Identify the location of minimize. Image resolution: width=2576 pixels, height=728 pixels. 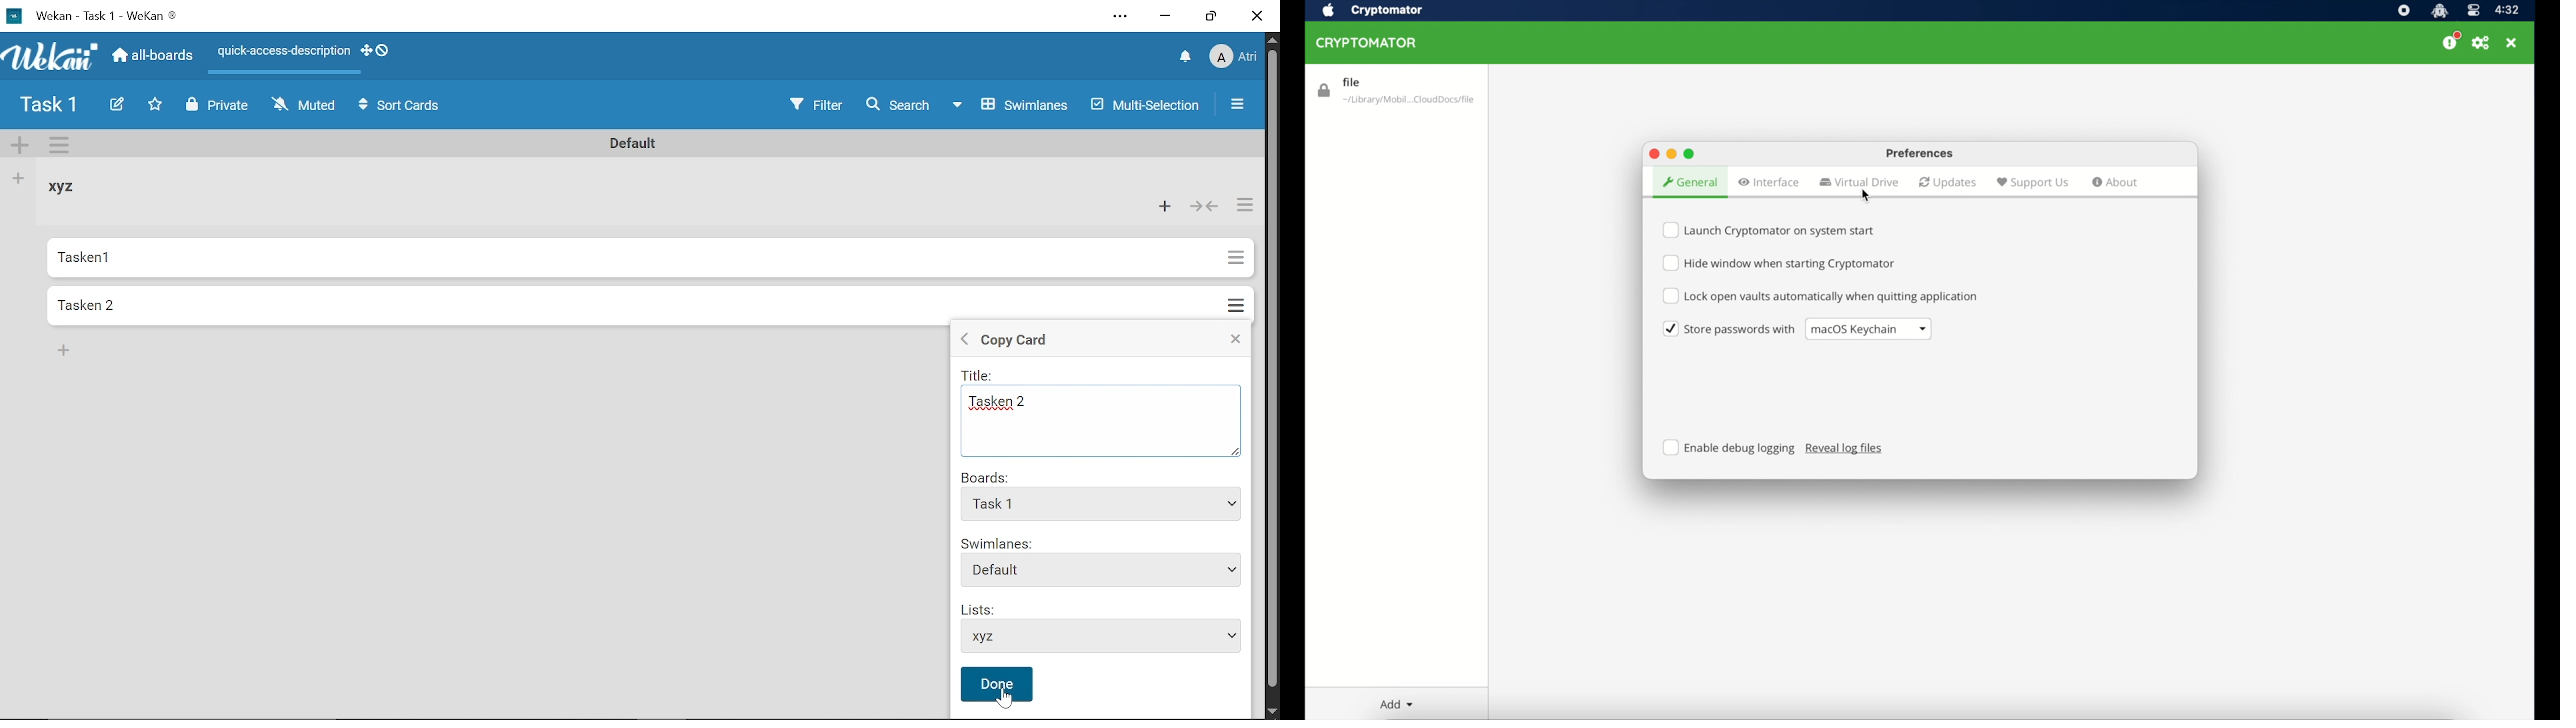
(1670, 154).